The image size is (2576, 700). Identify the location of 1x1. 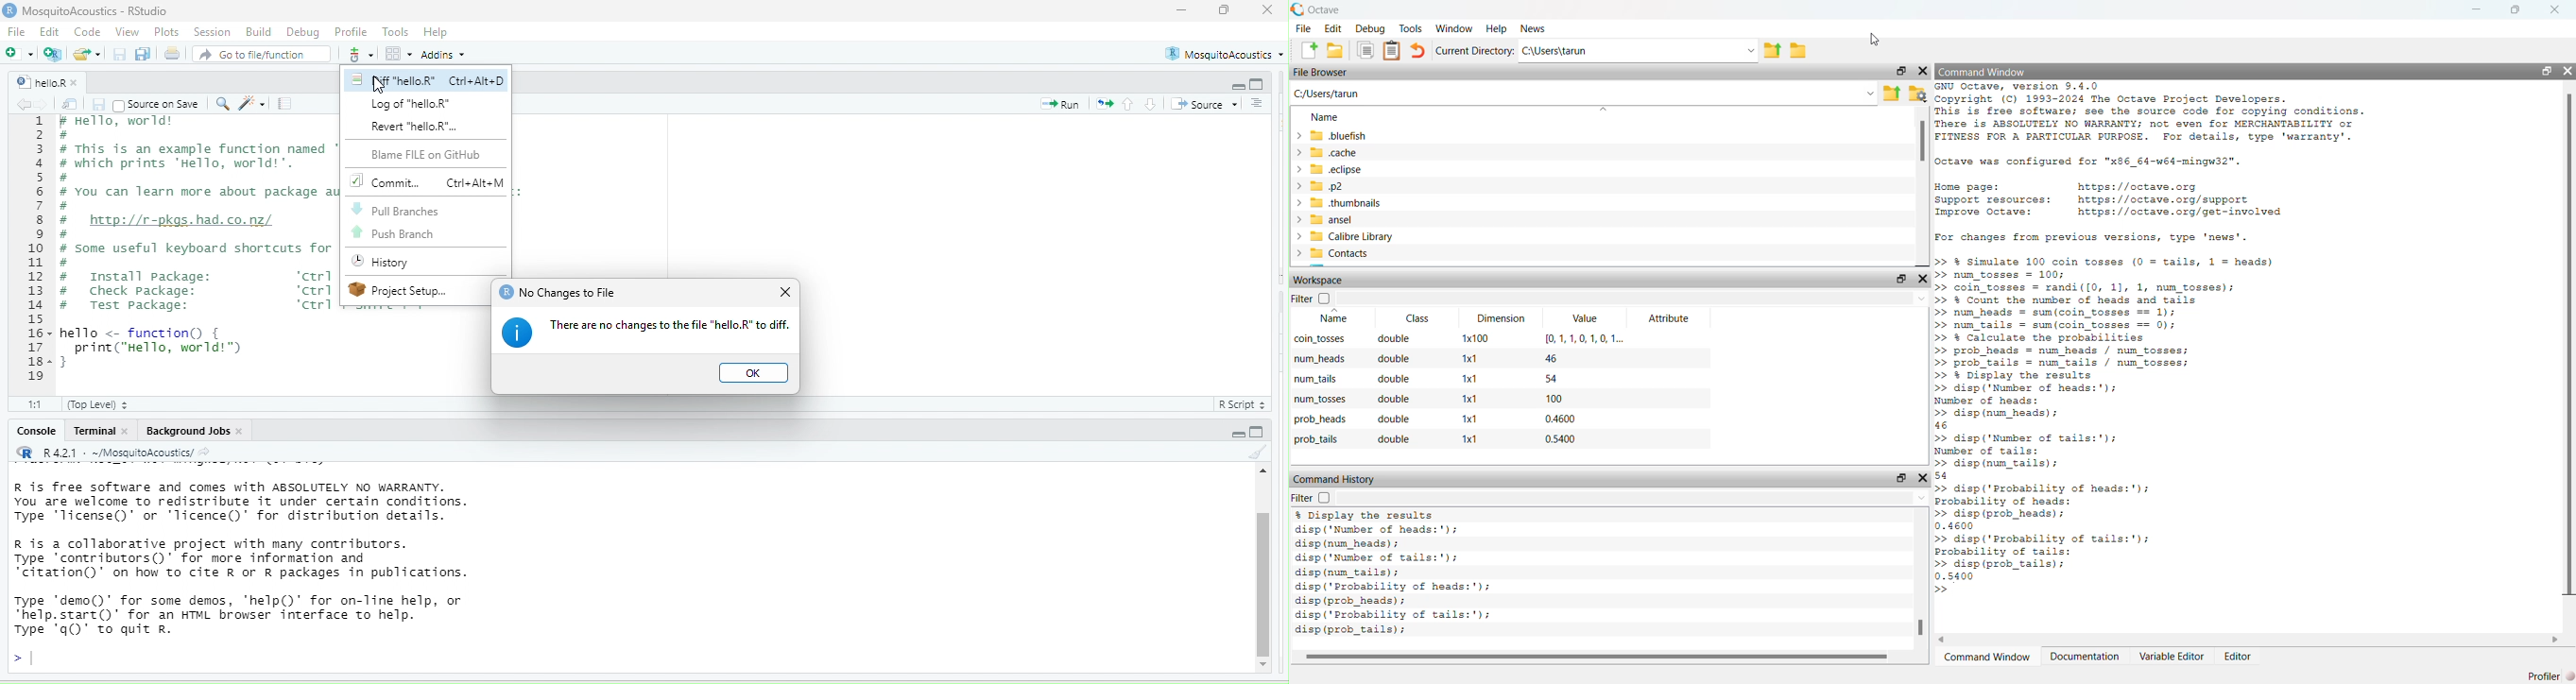
(1470, 399).